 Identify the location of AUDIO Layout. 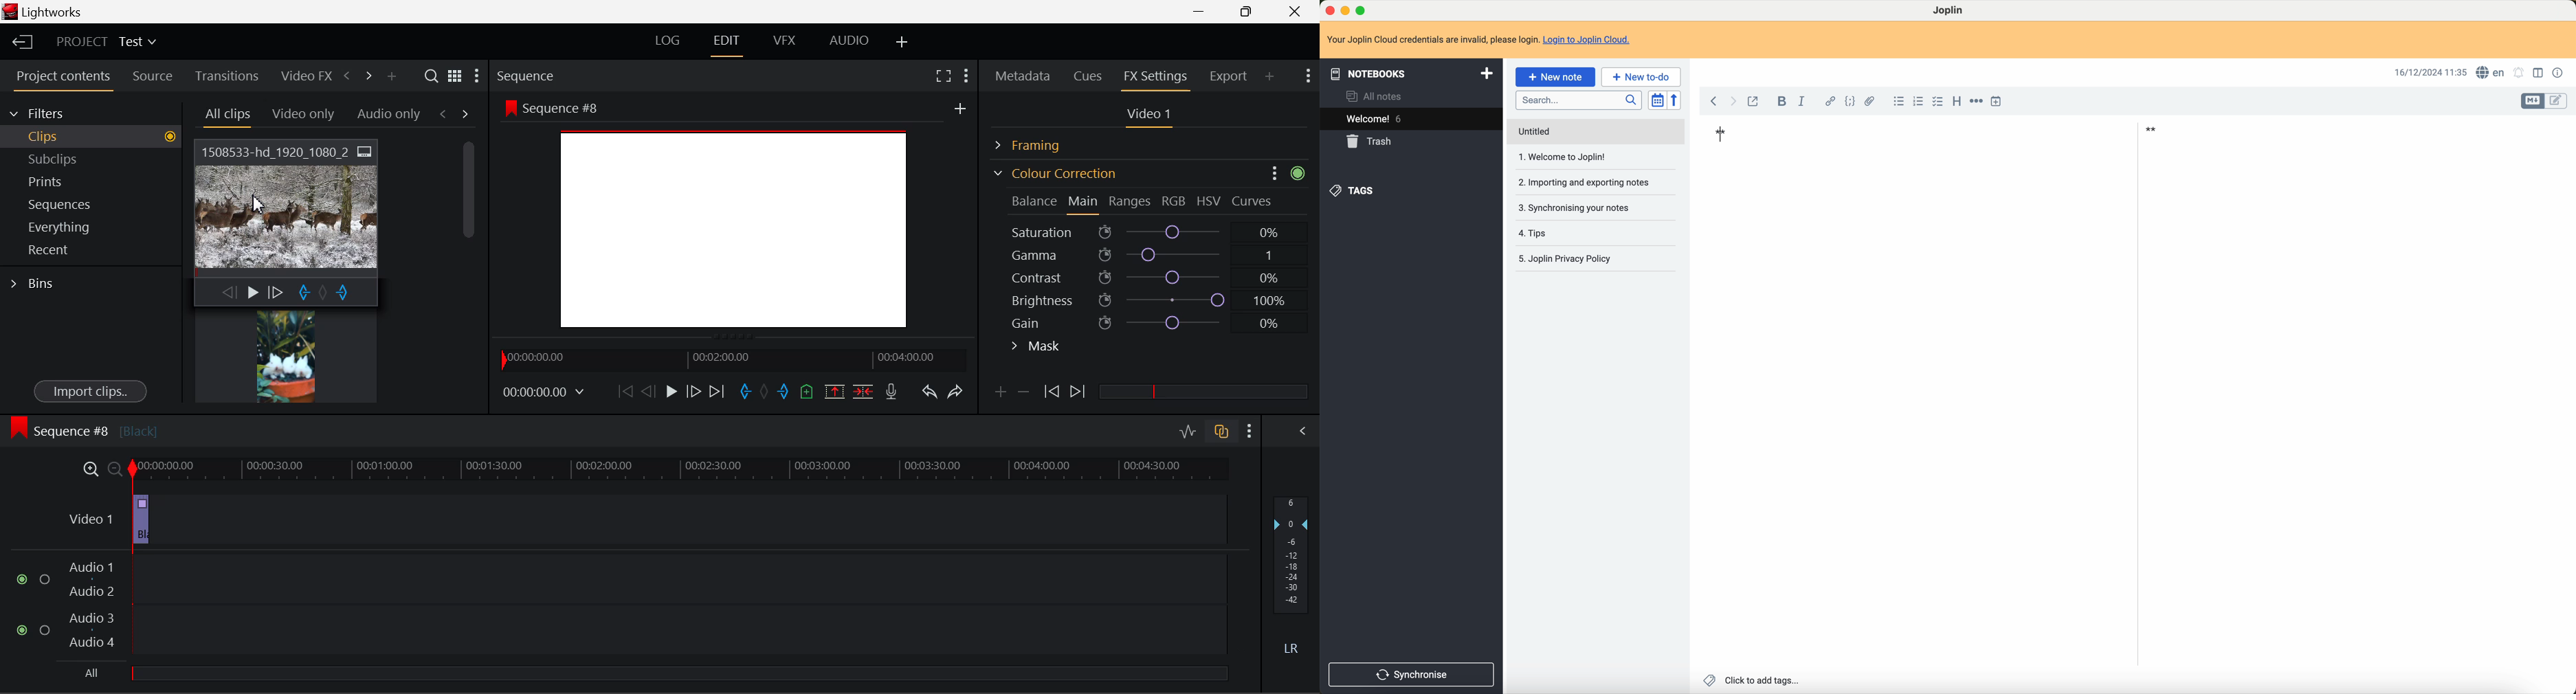
(848, 40).